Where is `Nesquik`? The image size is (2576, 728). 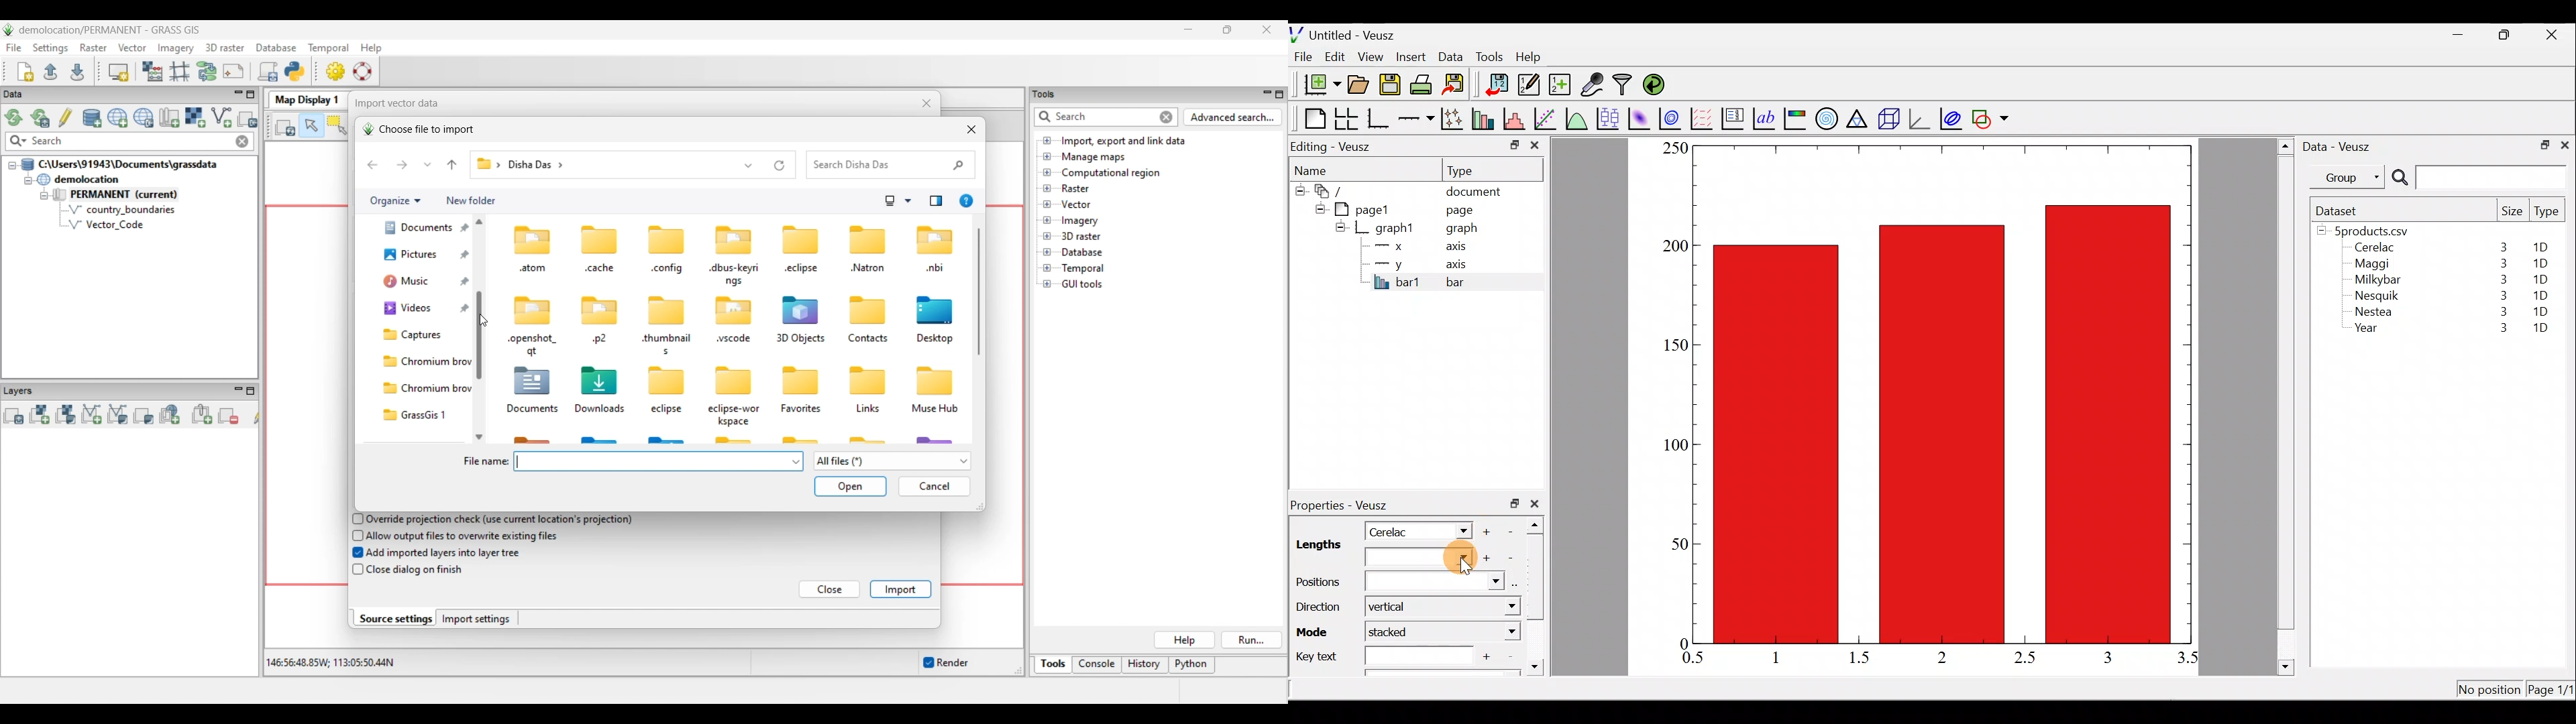 Nesquik is located at coordinates (2375, 296).